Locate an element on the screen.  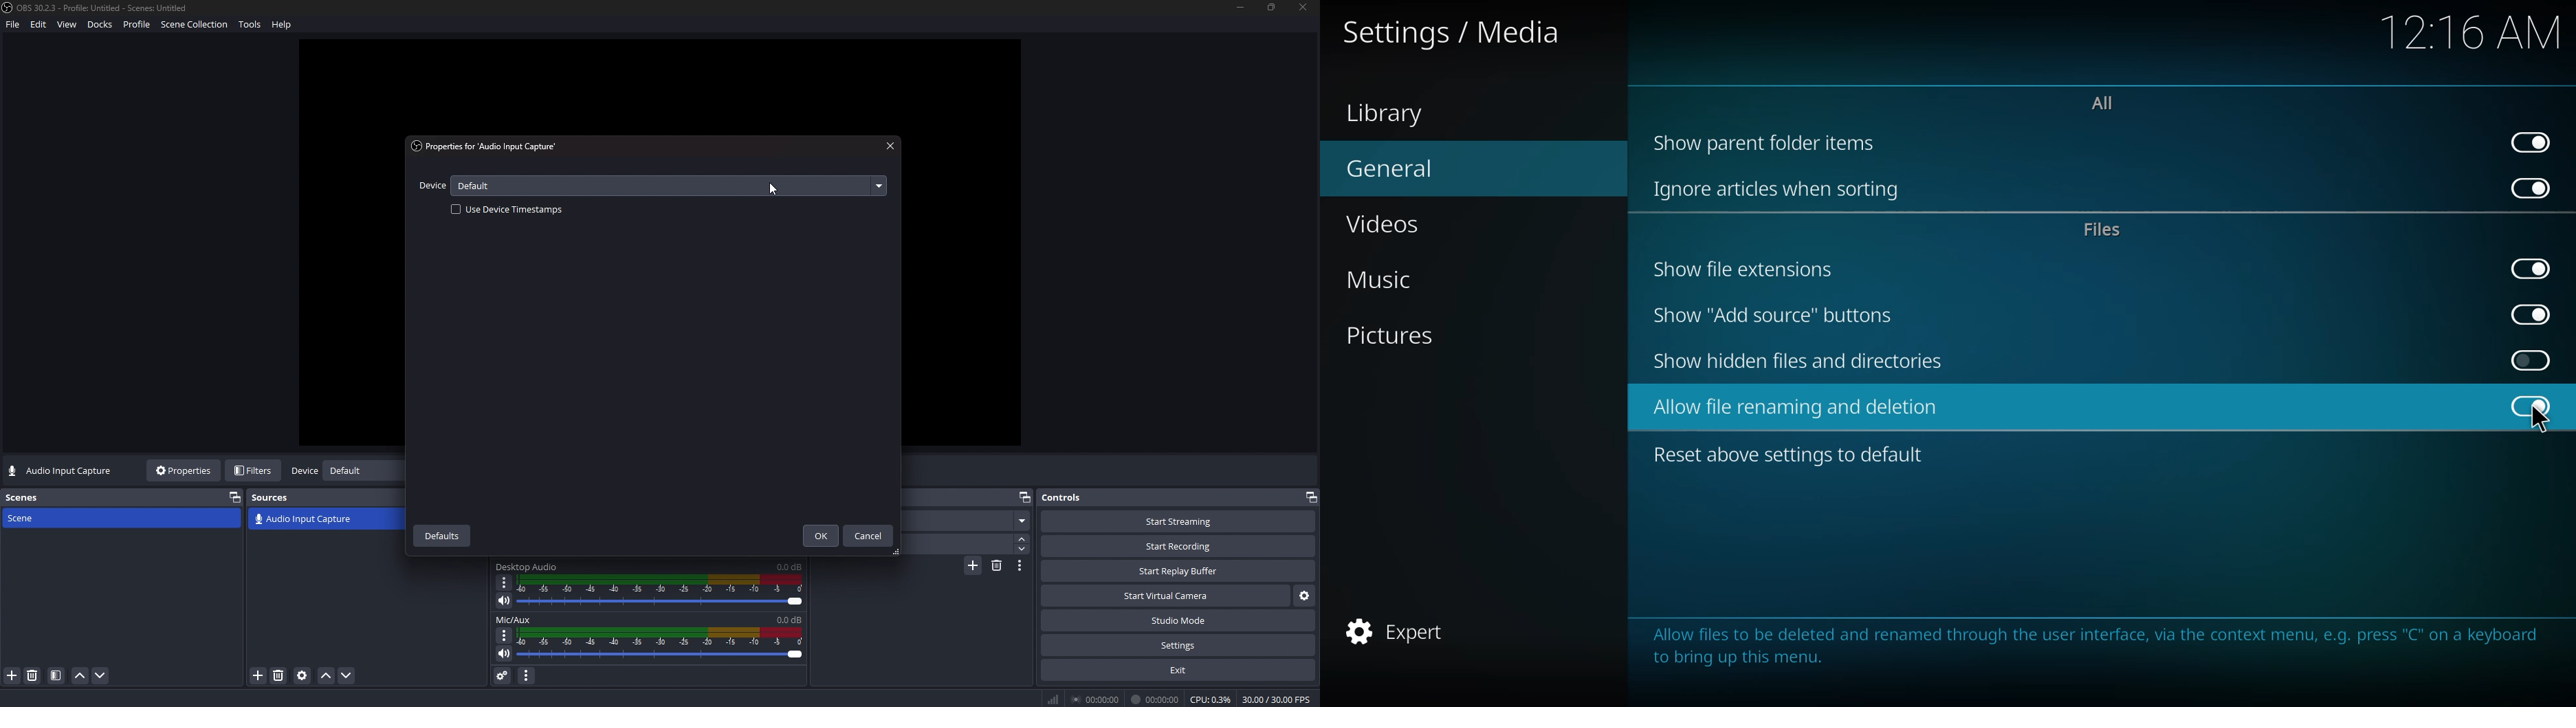
mic/aux is located at coordinates (522, 619).